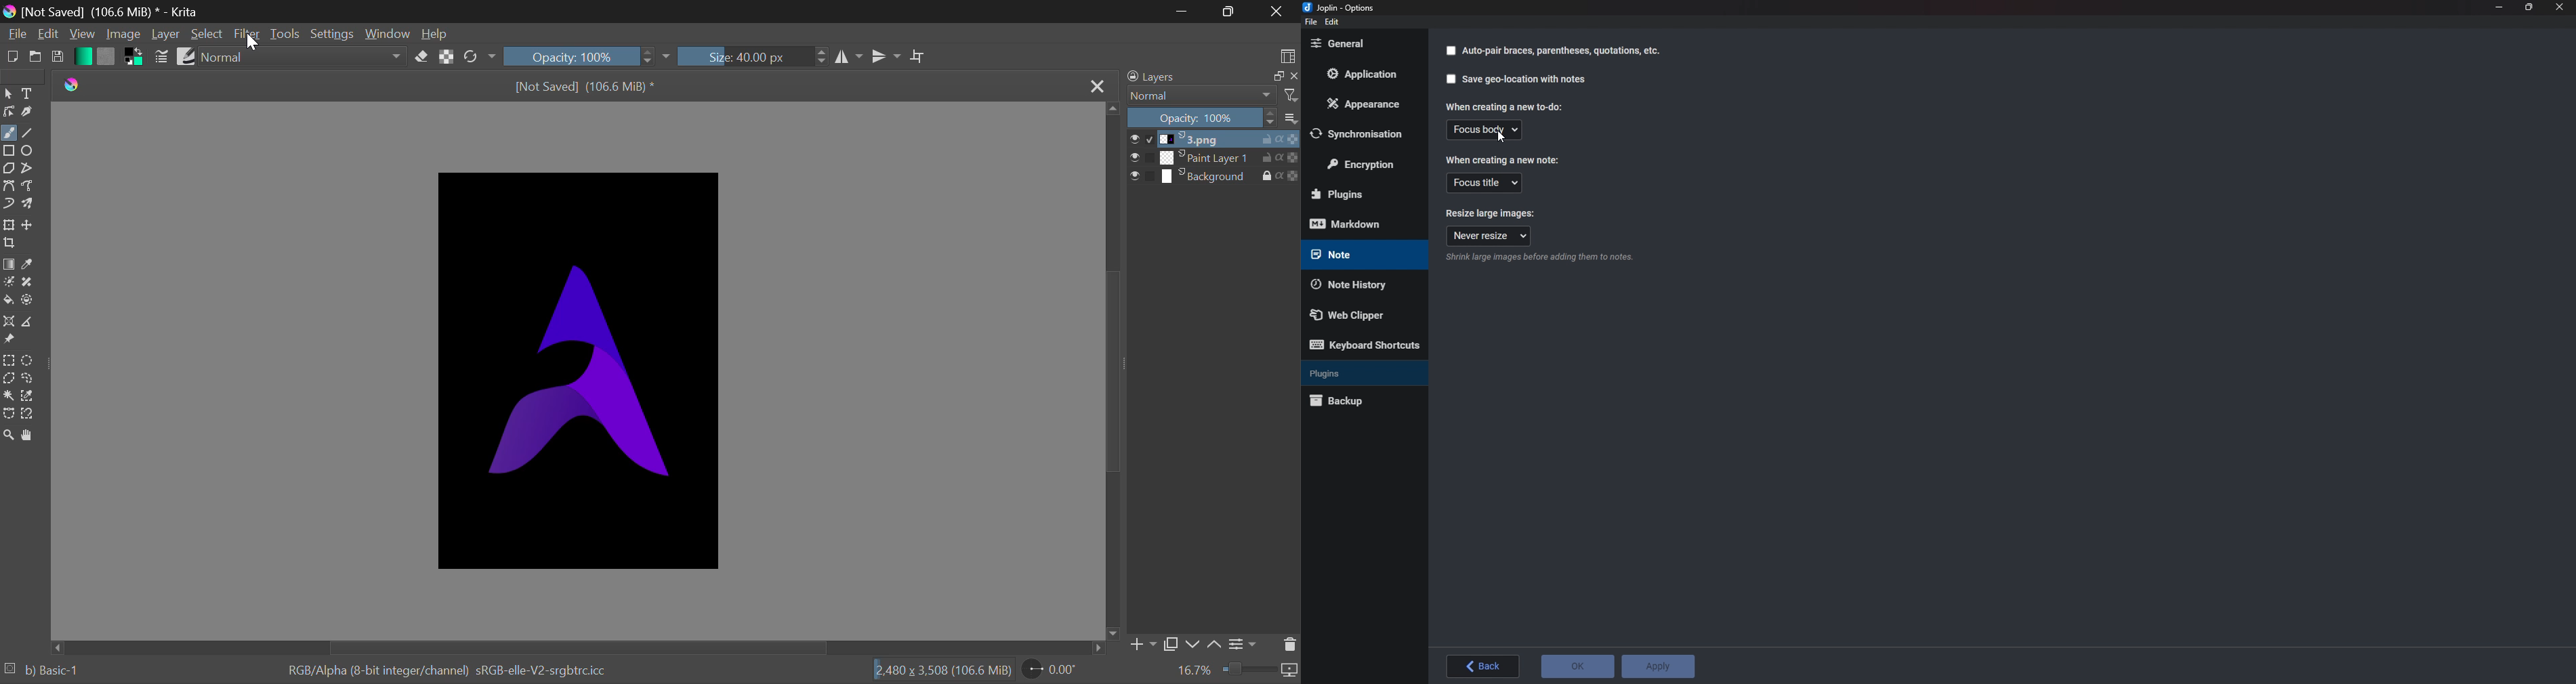 This screenshot has height=700, width=2576. I want to click on Layers, so click(1154, 77).